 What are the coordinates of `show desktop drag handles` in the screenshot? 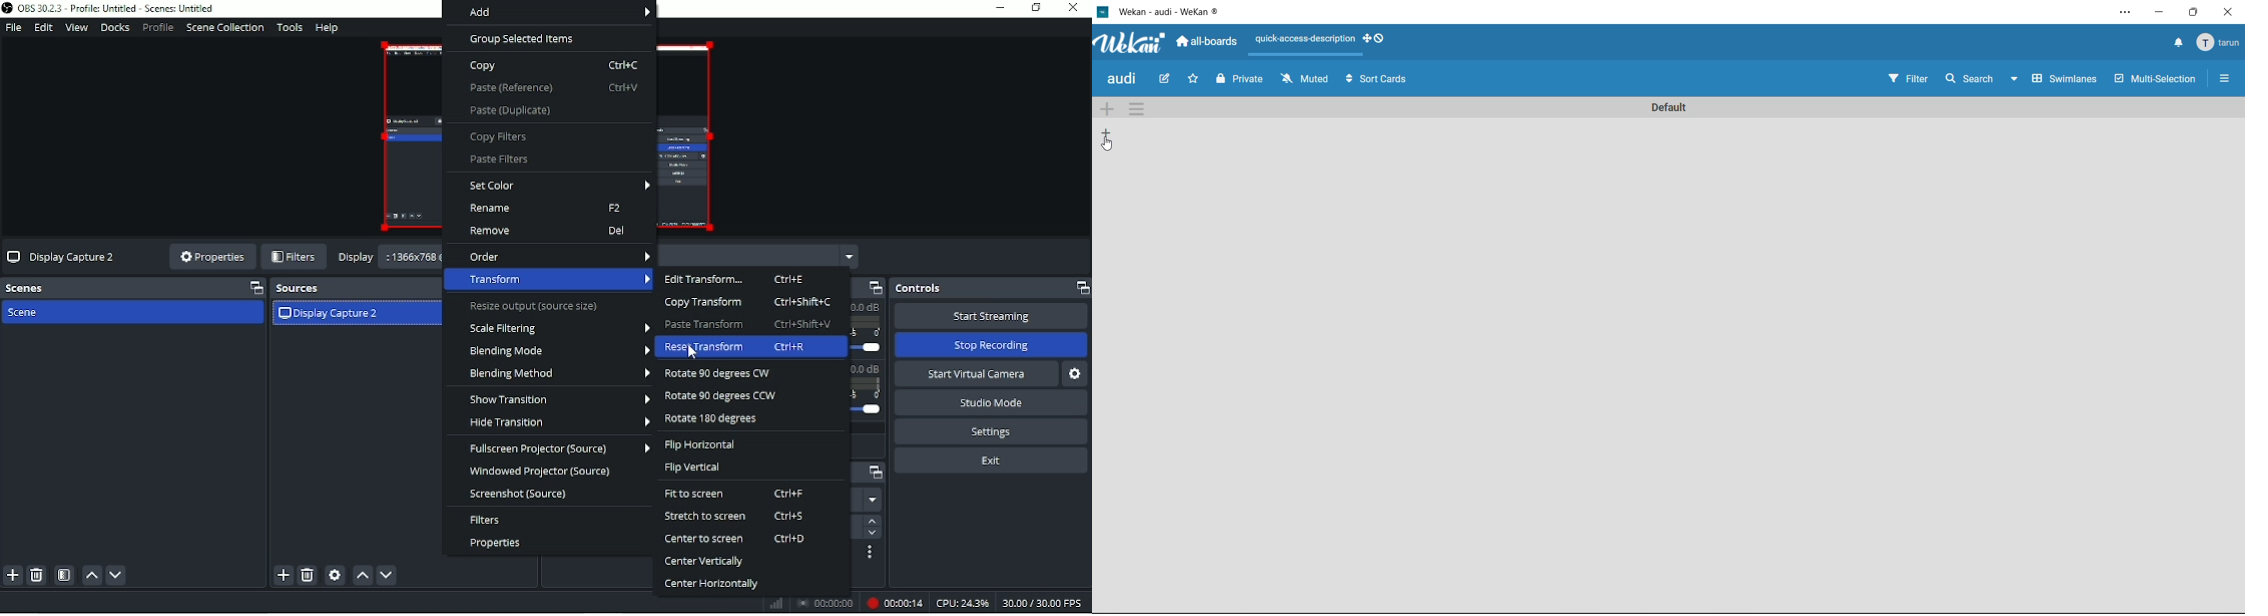 It's located at (1374, 39).